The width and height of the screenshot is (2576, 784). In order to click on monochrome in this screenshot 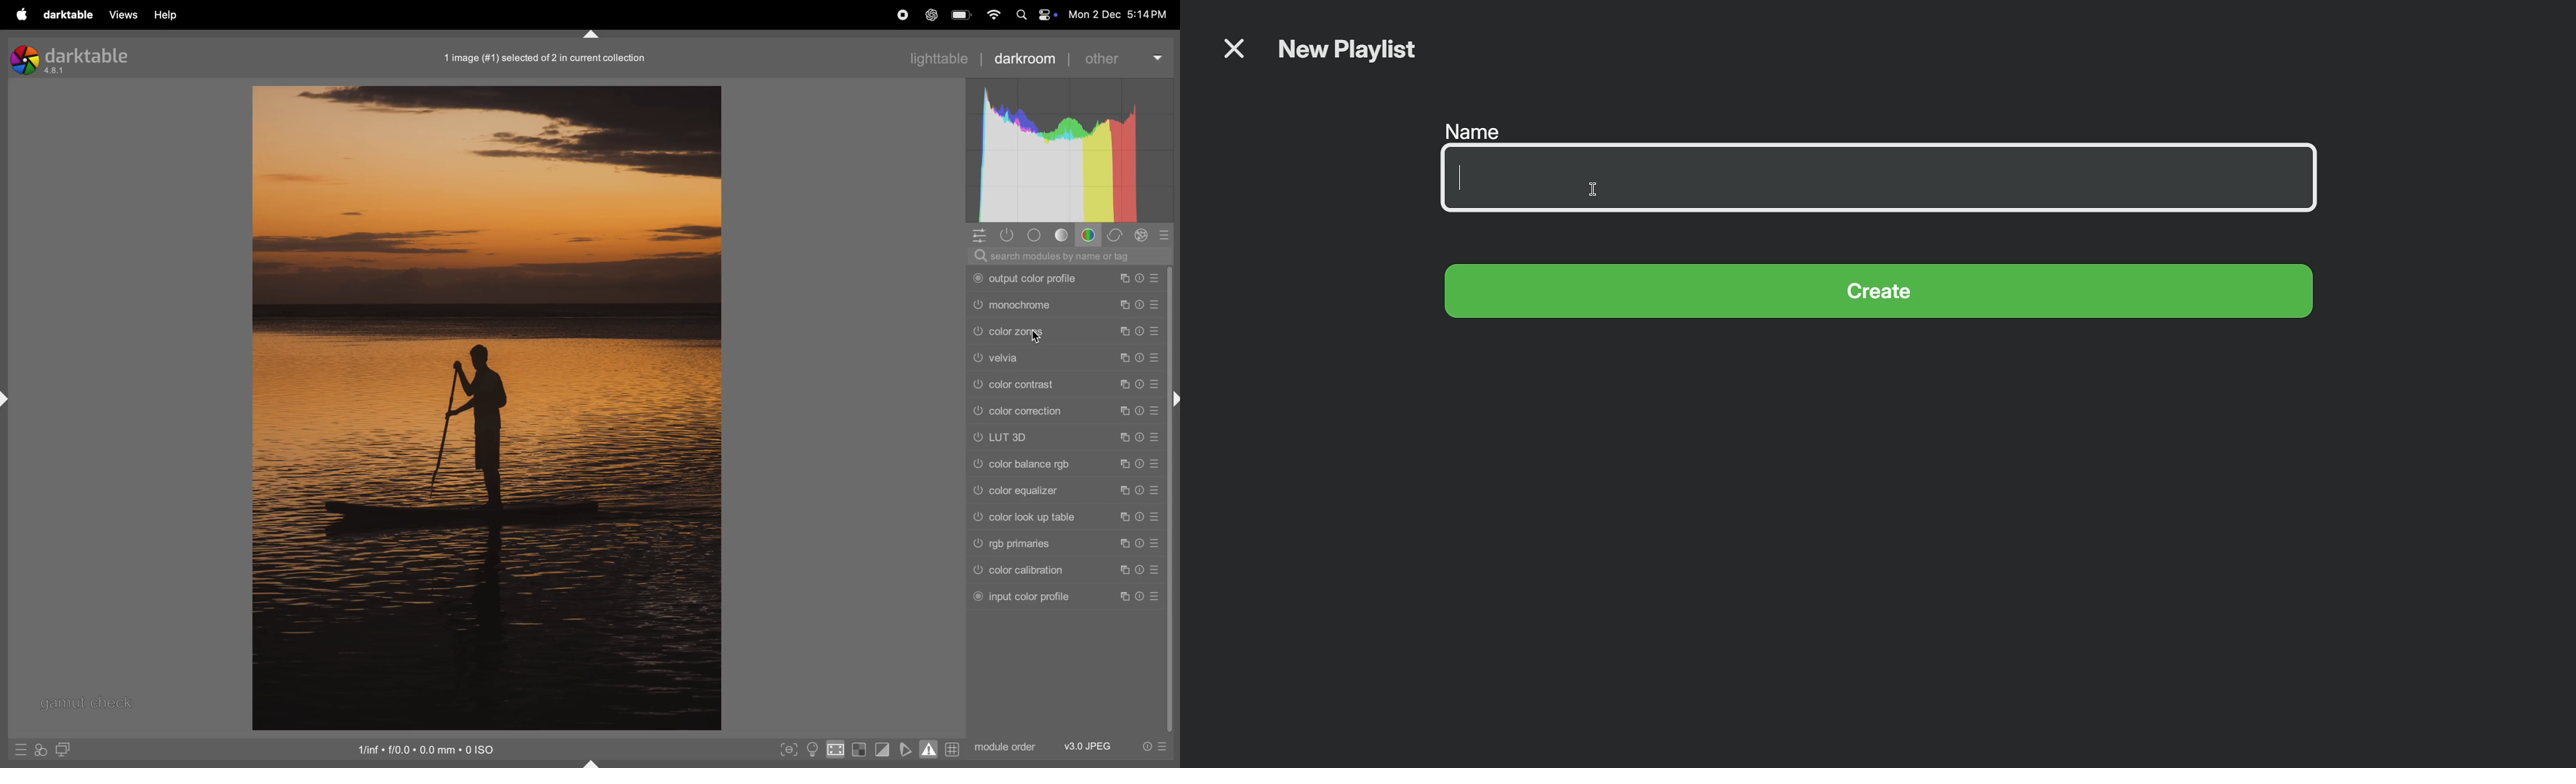, I will do `click(1029, 305)`.